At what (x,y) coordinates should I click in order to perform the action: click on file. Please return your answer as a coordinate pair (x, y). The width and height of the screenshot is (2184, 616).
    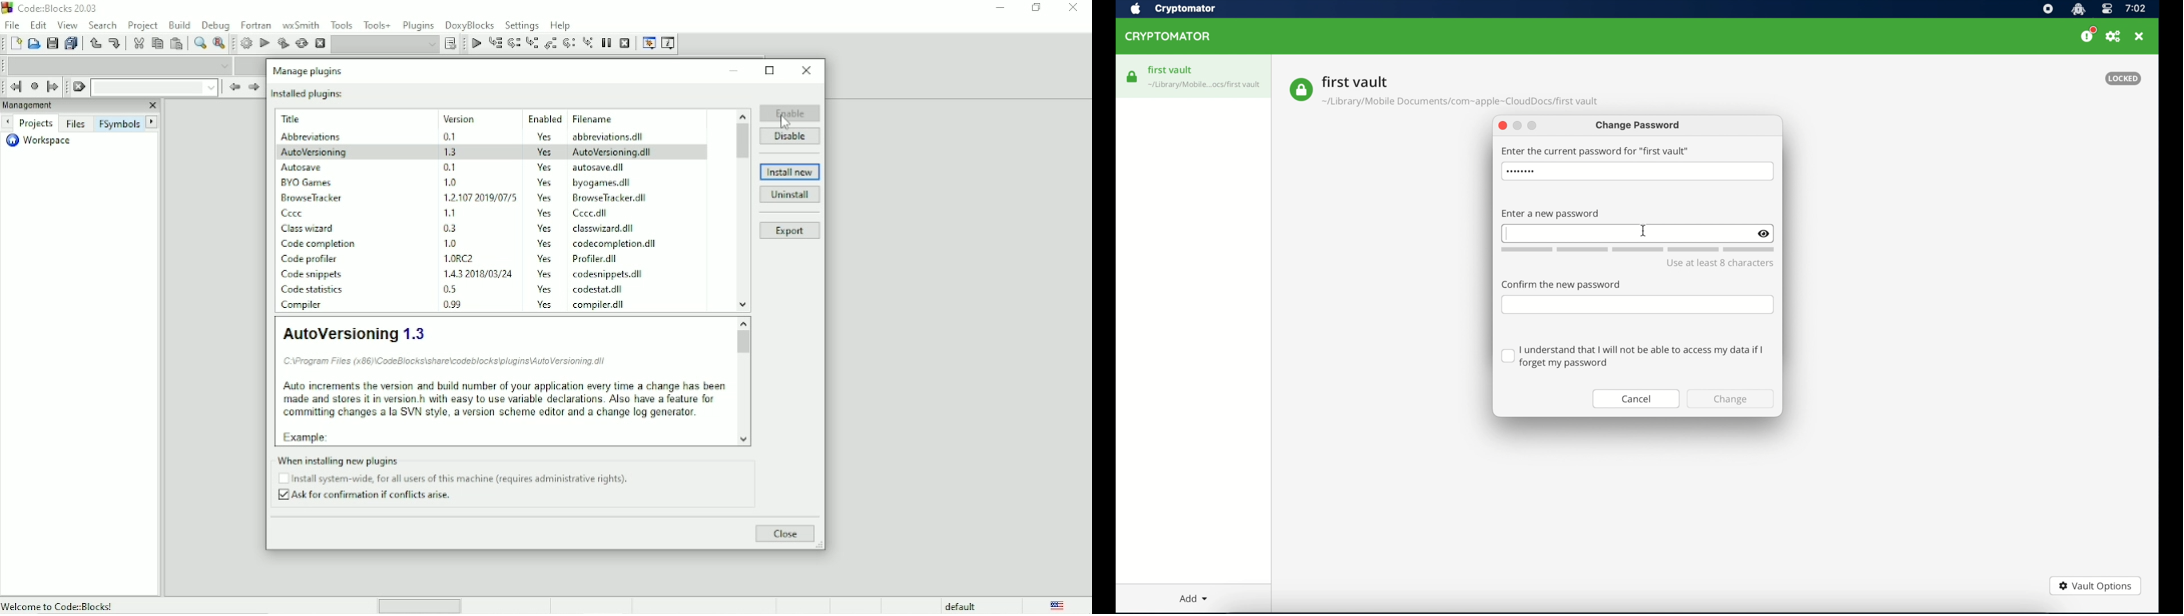
    Looking at the image, I should click on (589, 214).